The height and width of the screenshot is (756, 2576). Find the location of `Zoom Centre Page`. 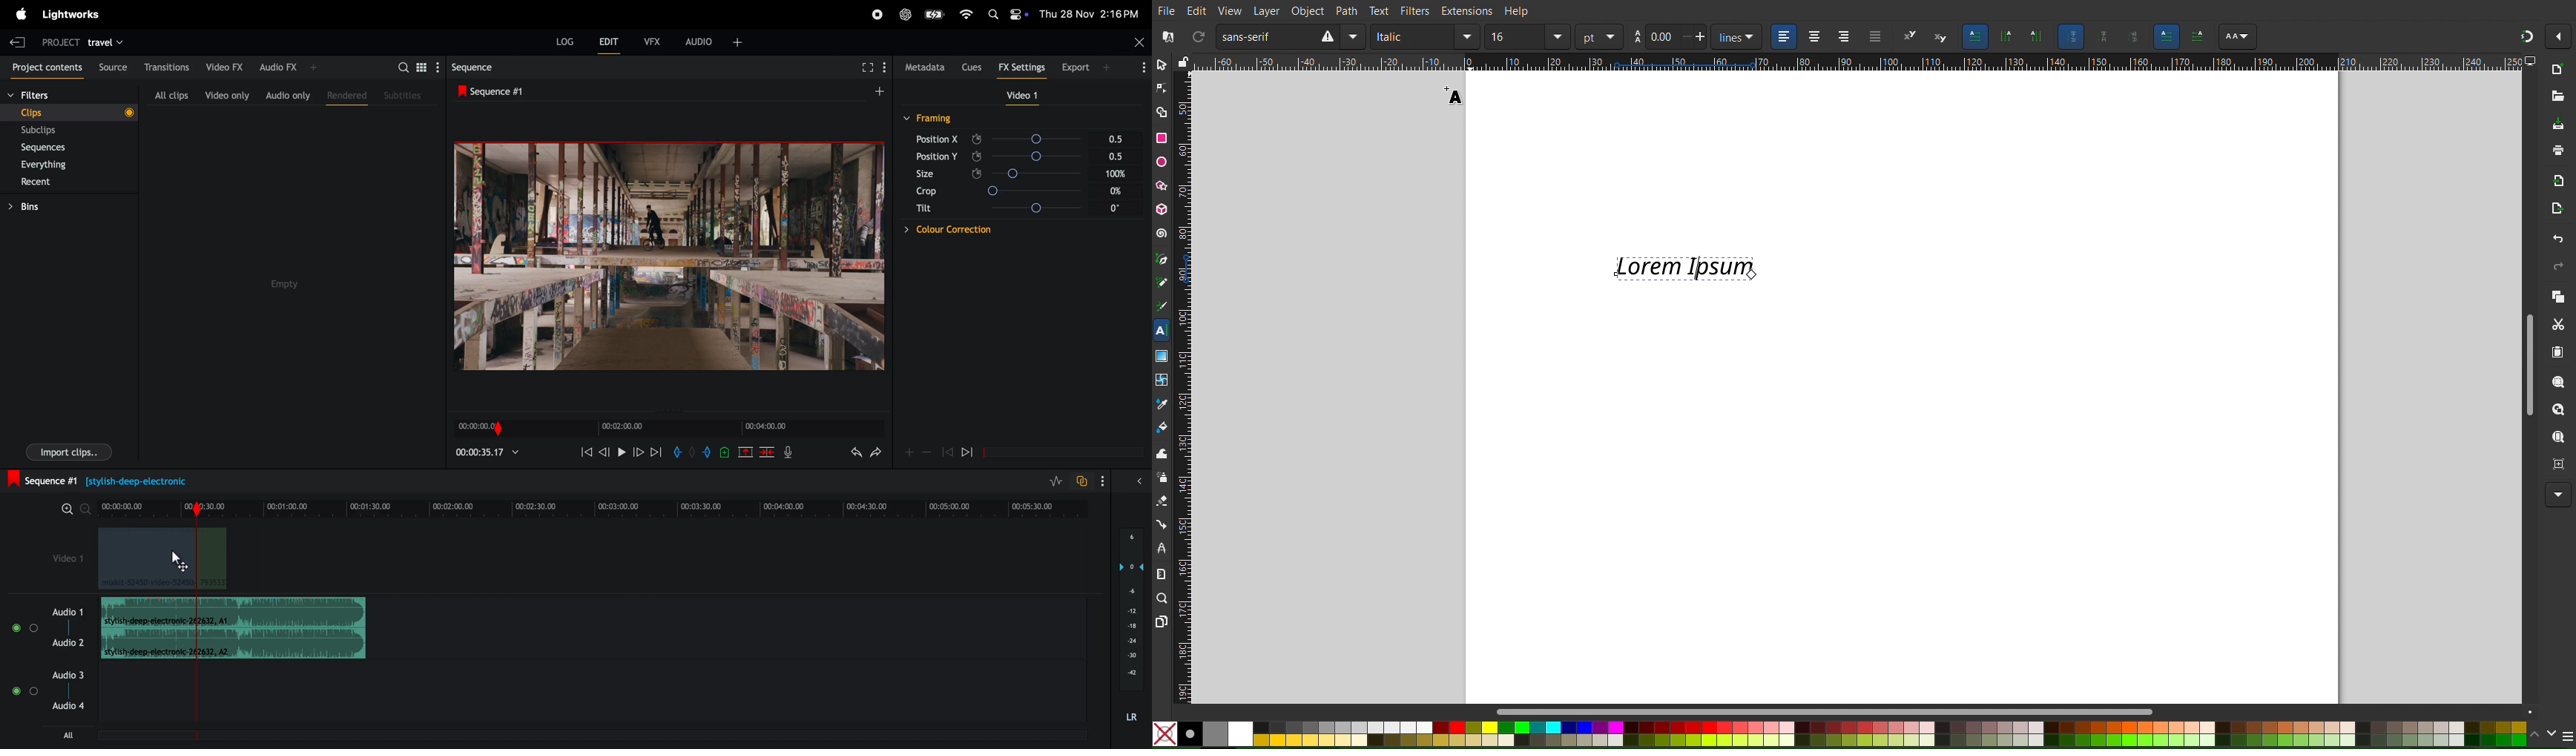

Zoom Centre Page is located at coordinates (2552, 466).